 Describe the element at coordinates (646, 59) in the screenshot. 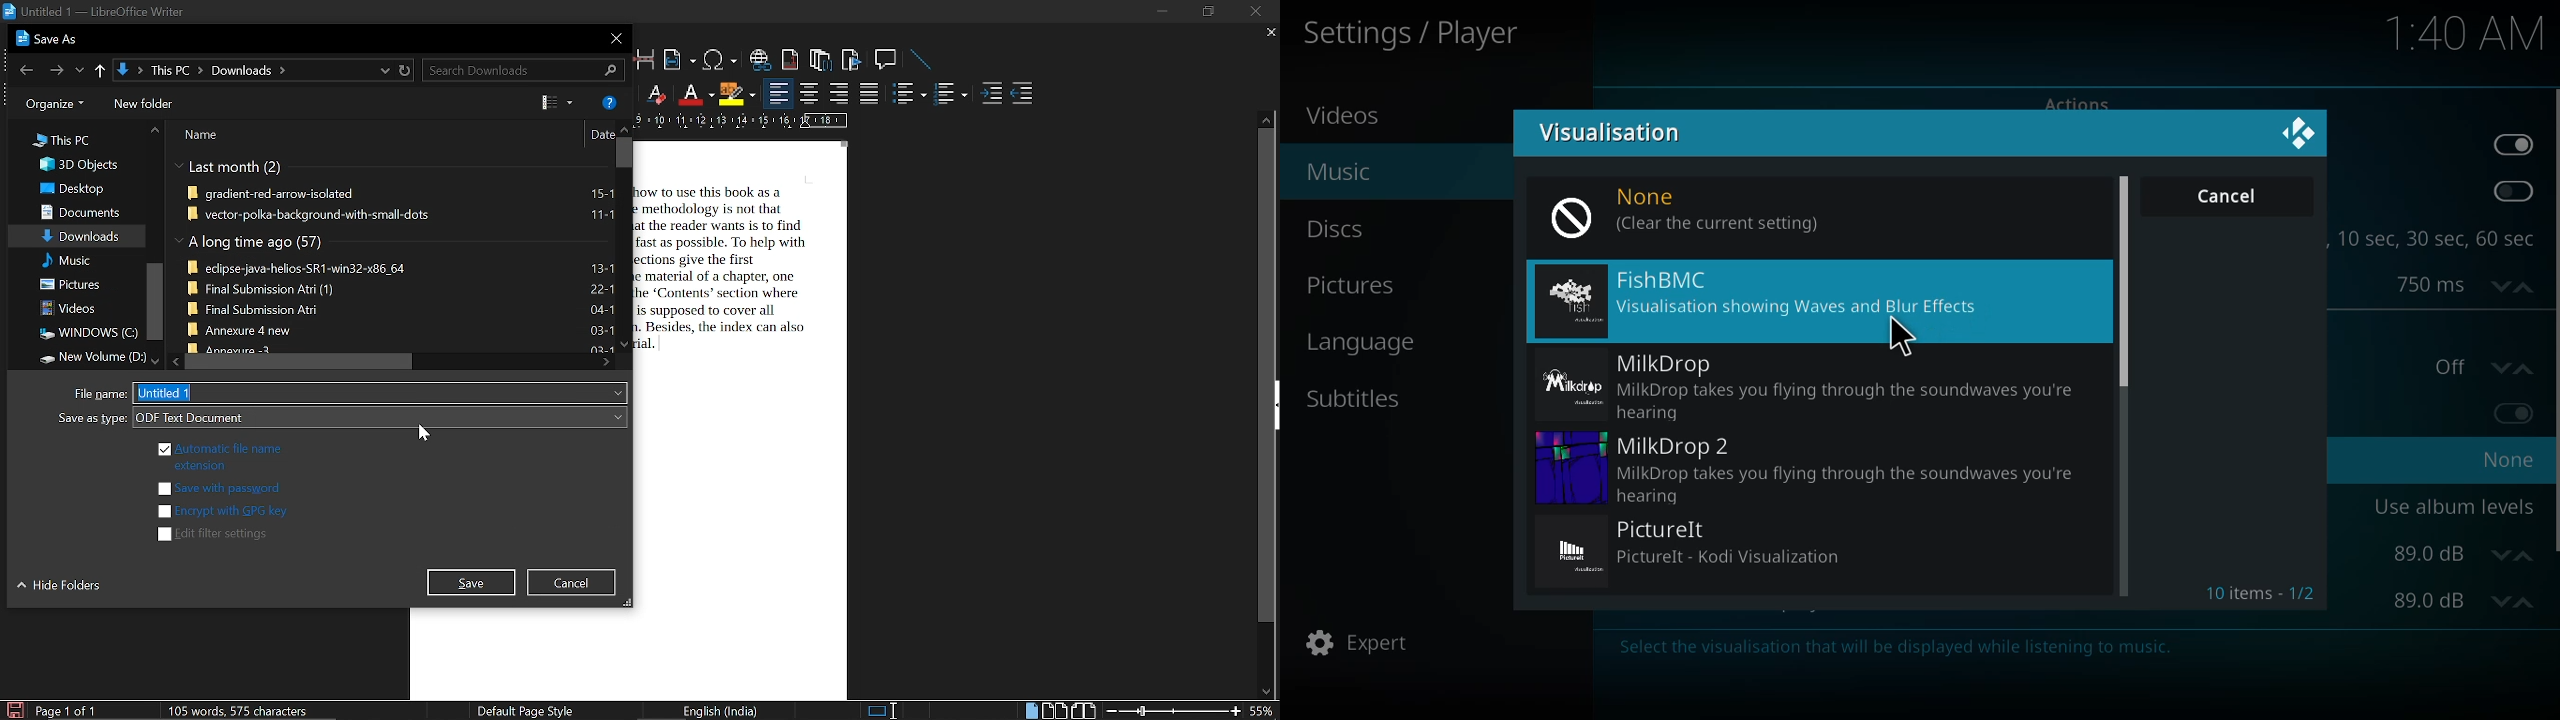

I see `insert page break` at that location.